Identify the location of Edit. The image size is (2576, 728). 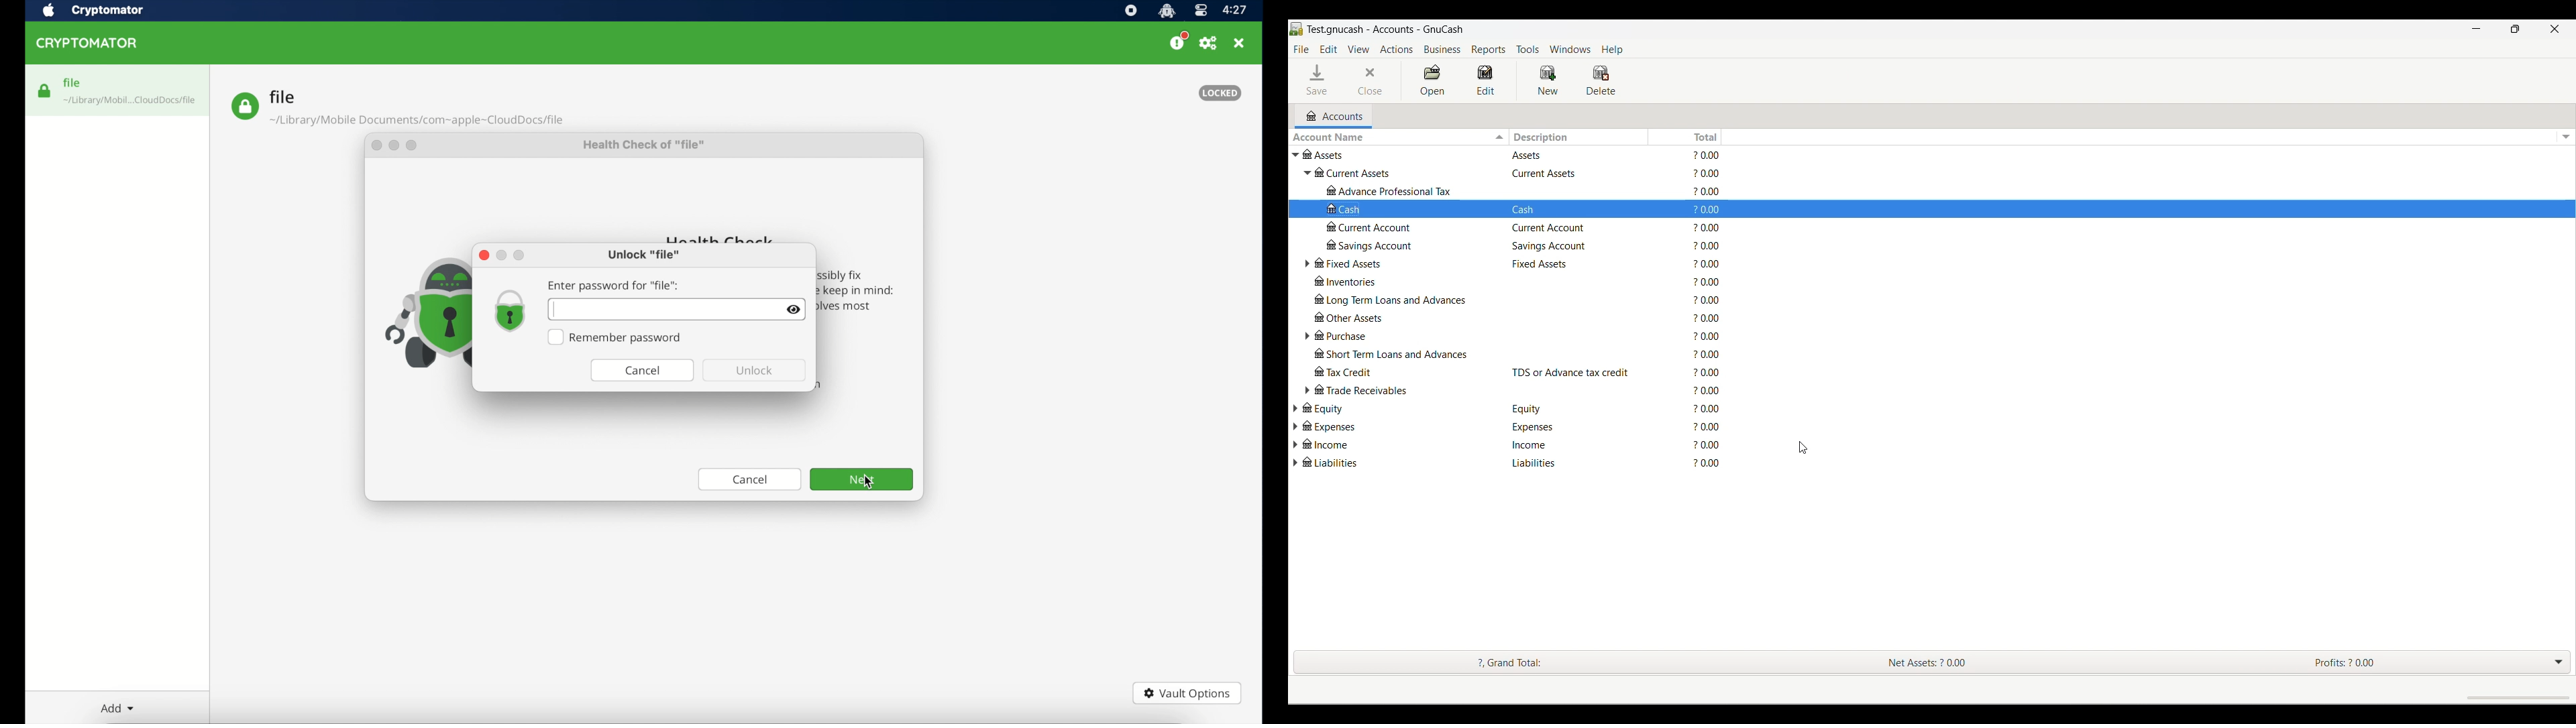
(1329, 49).